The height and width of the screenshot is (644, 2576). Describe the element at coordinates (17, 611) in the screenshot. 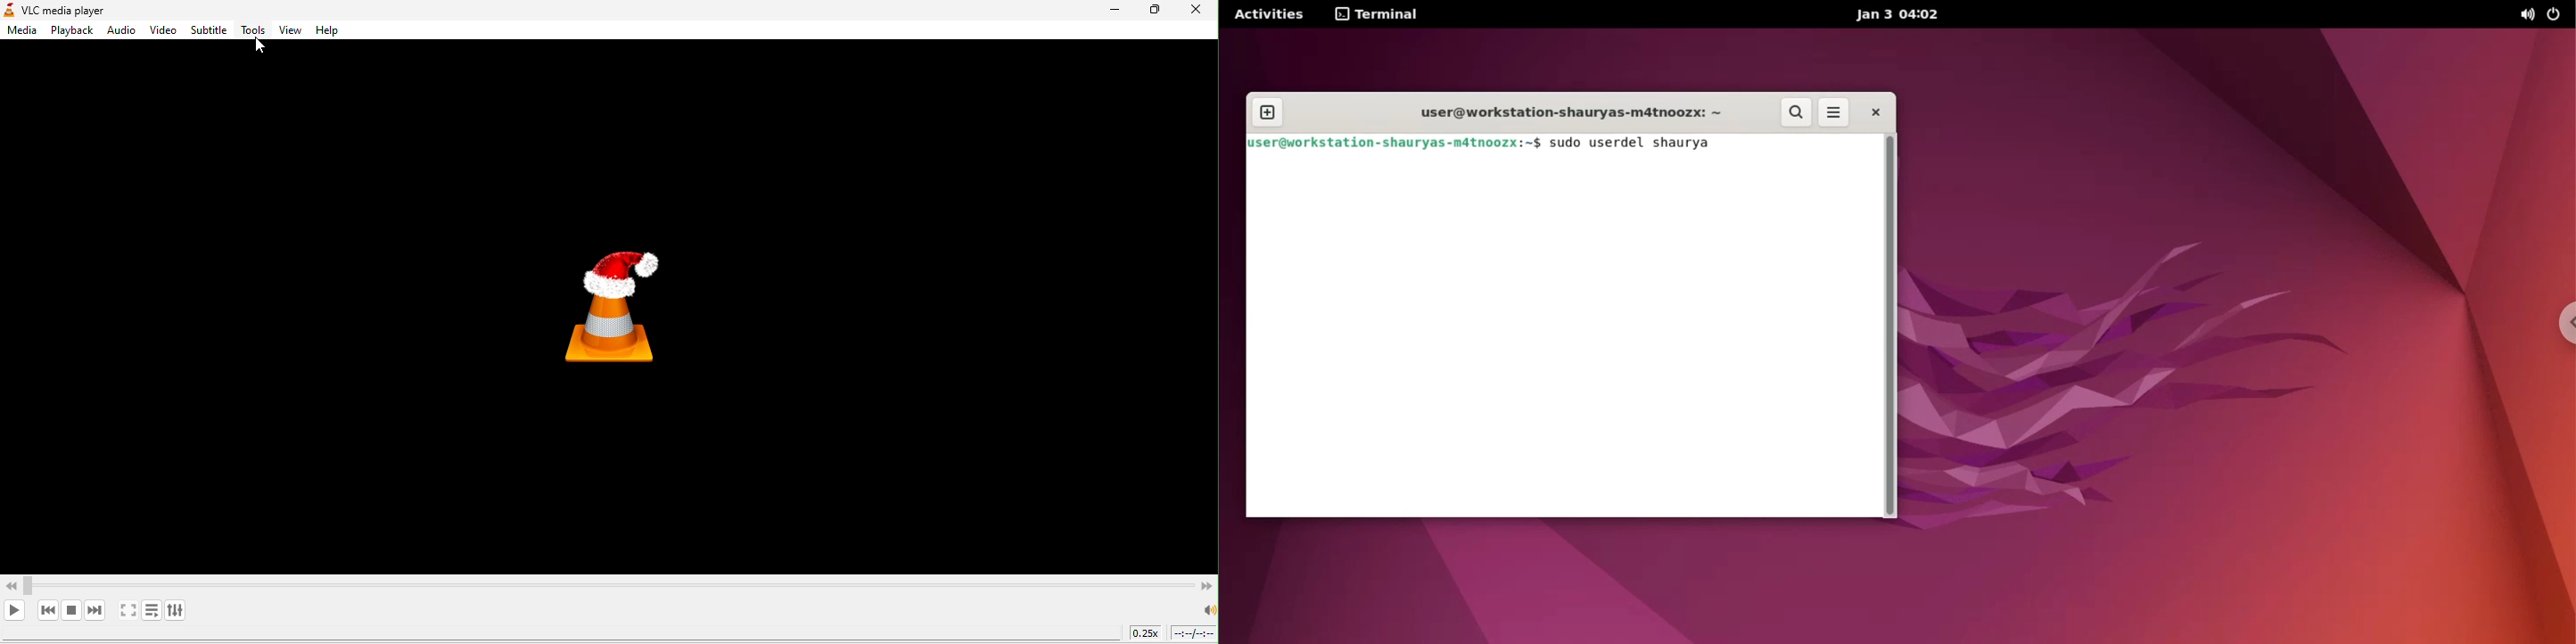

I see `play` at that location.